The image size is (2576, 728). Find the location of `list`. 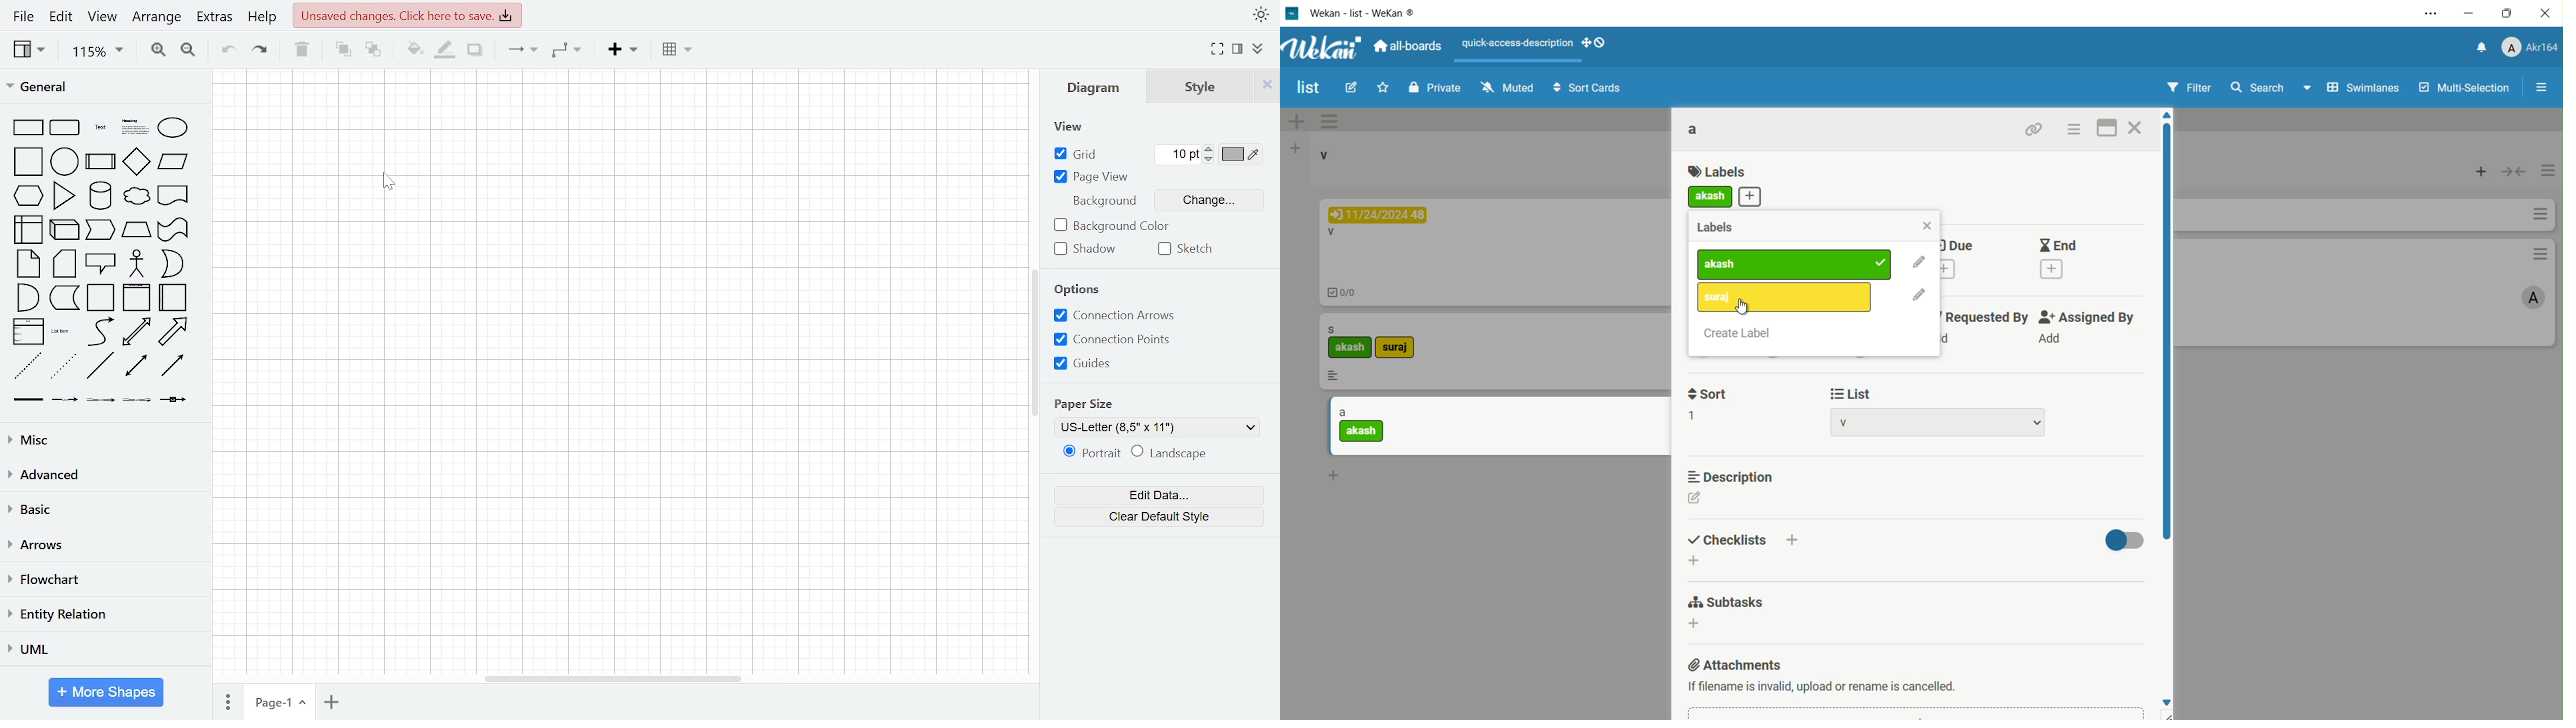

list is located at coordinates (1852, 393).